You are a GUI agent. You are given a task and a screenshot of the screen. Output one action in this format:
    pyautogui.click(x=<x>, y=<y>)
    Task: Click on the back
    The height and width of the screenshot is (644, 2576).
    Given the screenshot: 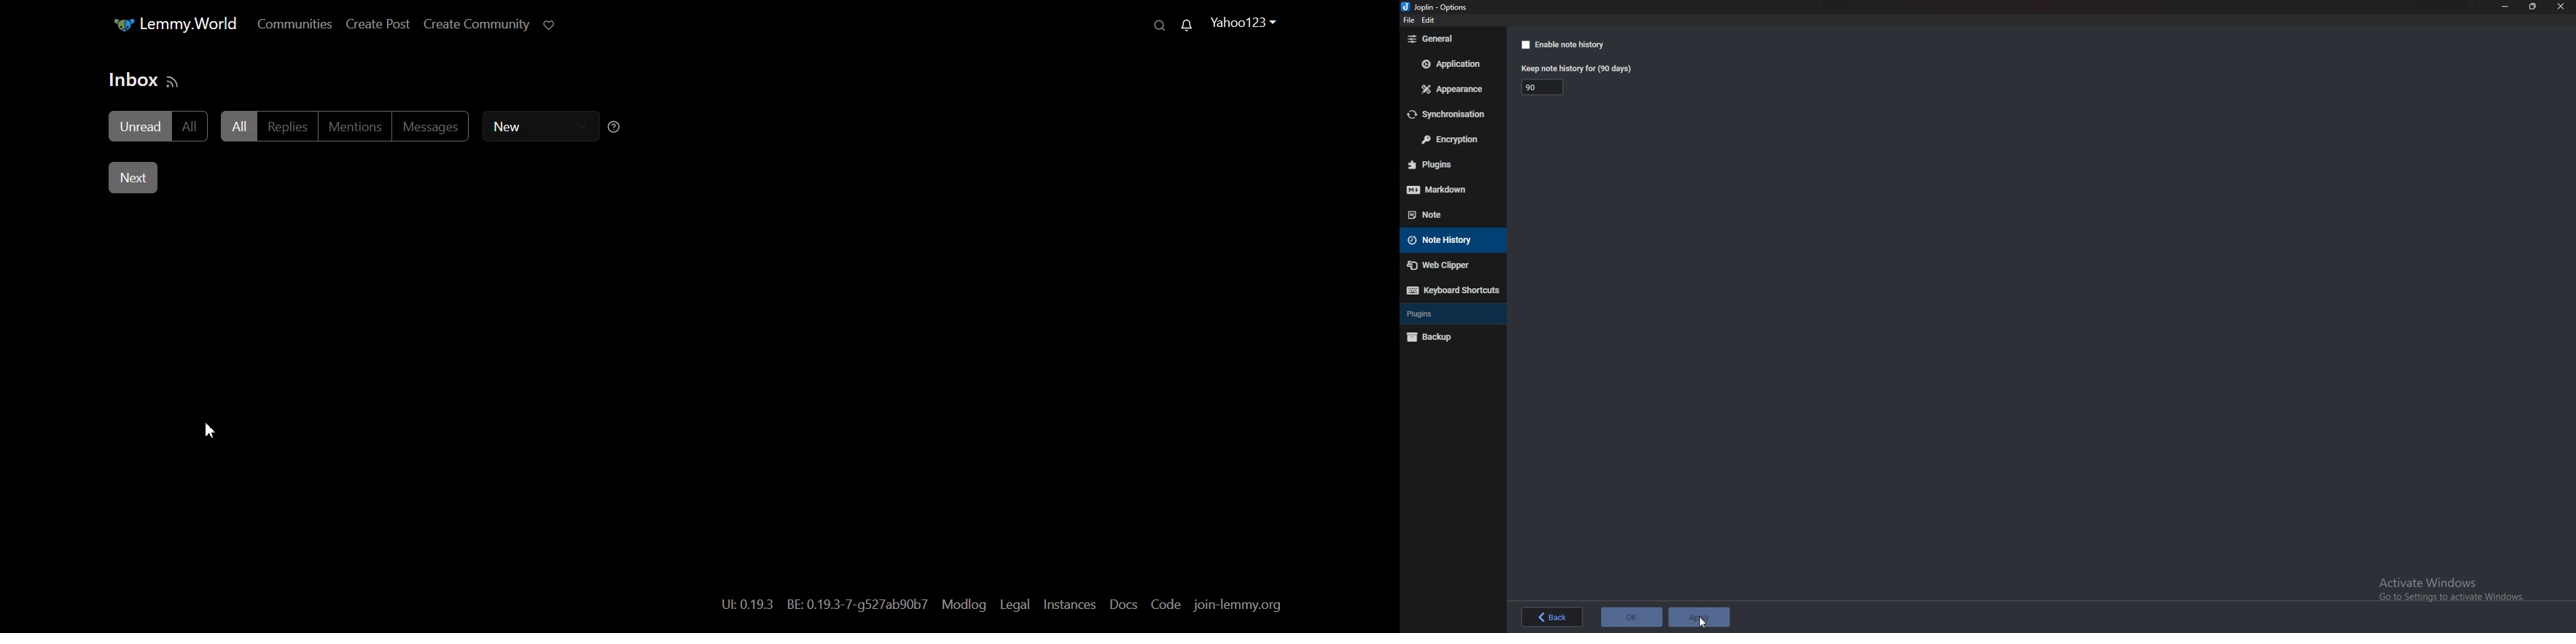 What is the action you would take?
    pyautogui.click(x=1552, y=617)
    